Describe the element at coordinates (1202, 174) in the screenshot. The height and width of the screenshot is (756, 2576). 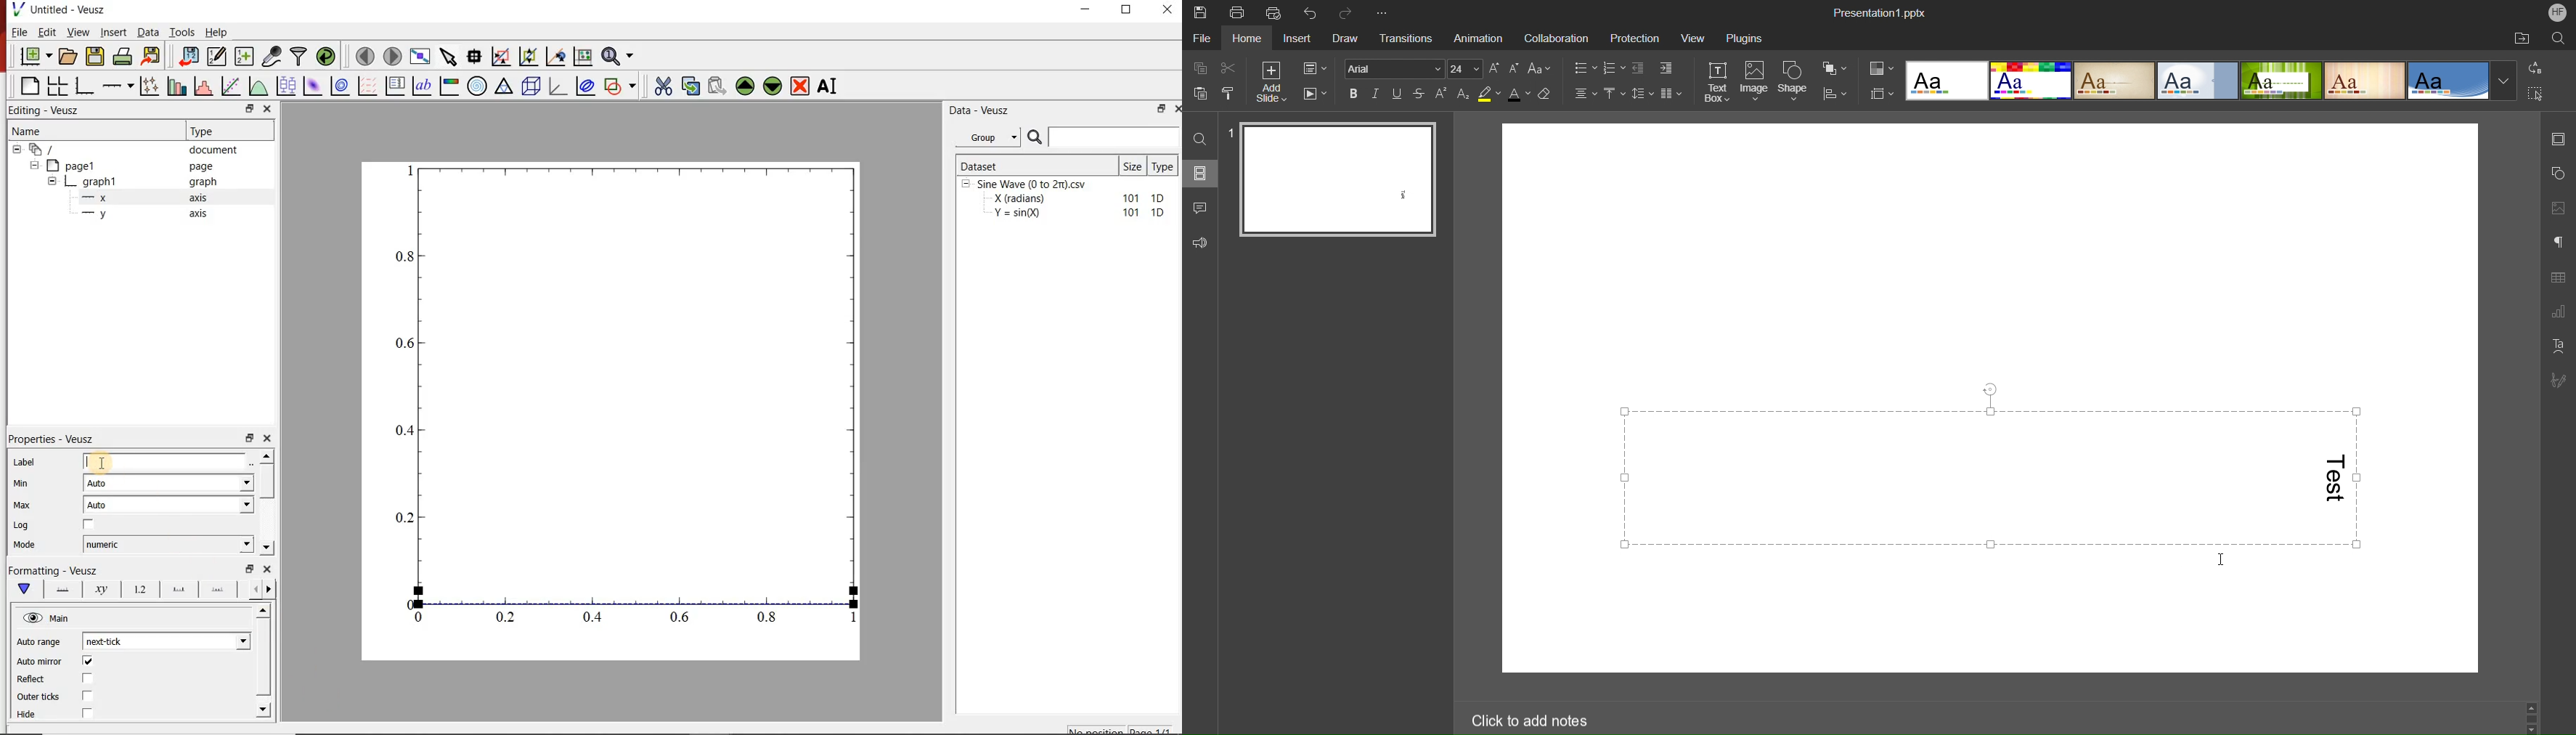
I see `Slides` at that location.